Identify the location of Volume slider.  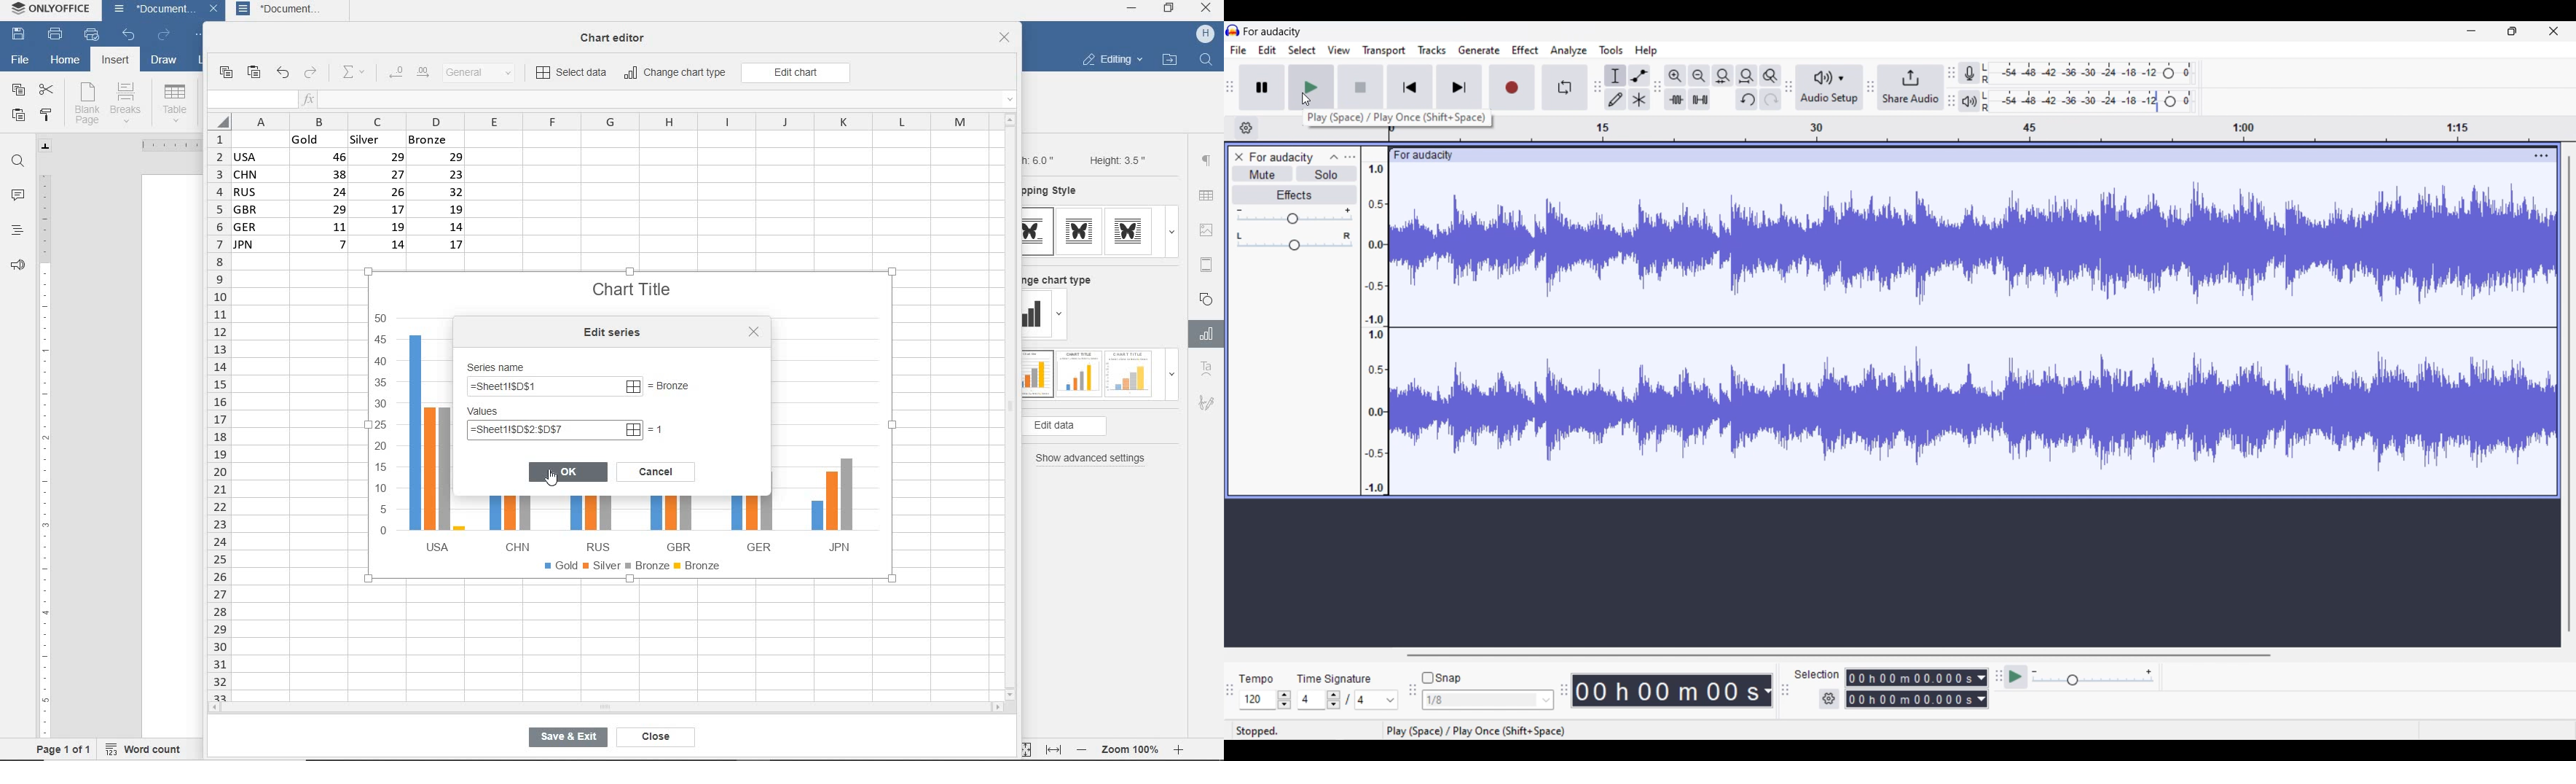
(1294, 216).